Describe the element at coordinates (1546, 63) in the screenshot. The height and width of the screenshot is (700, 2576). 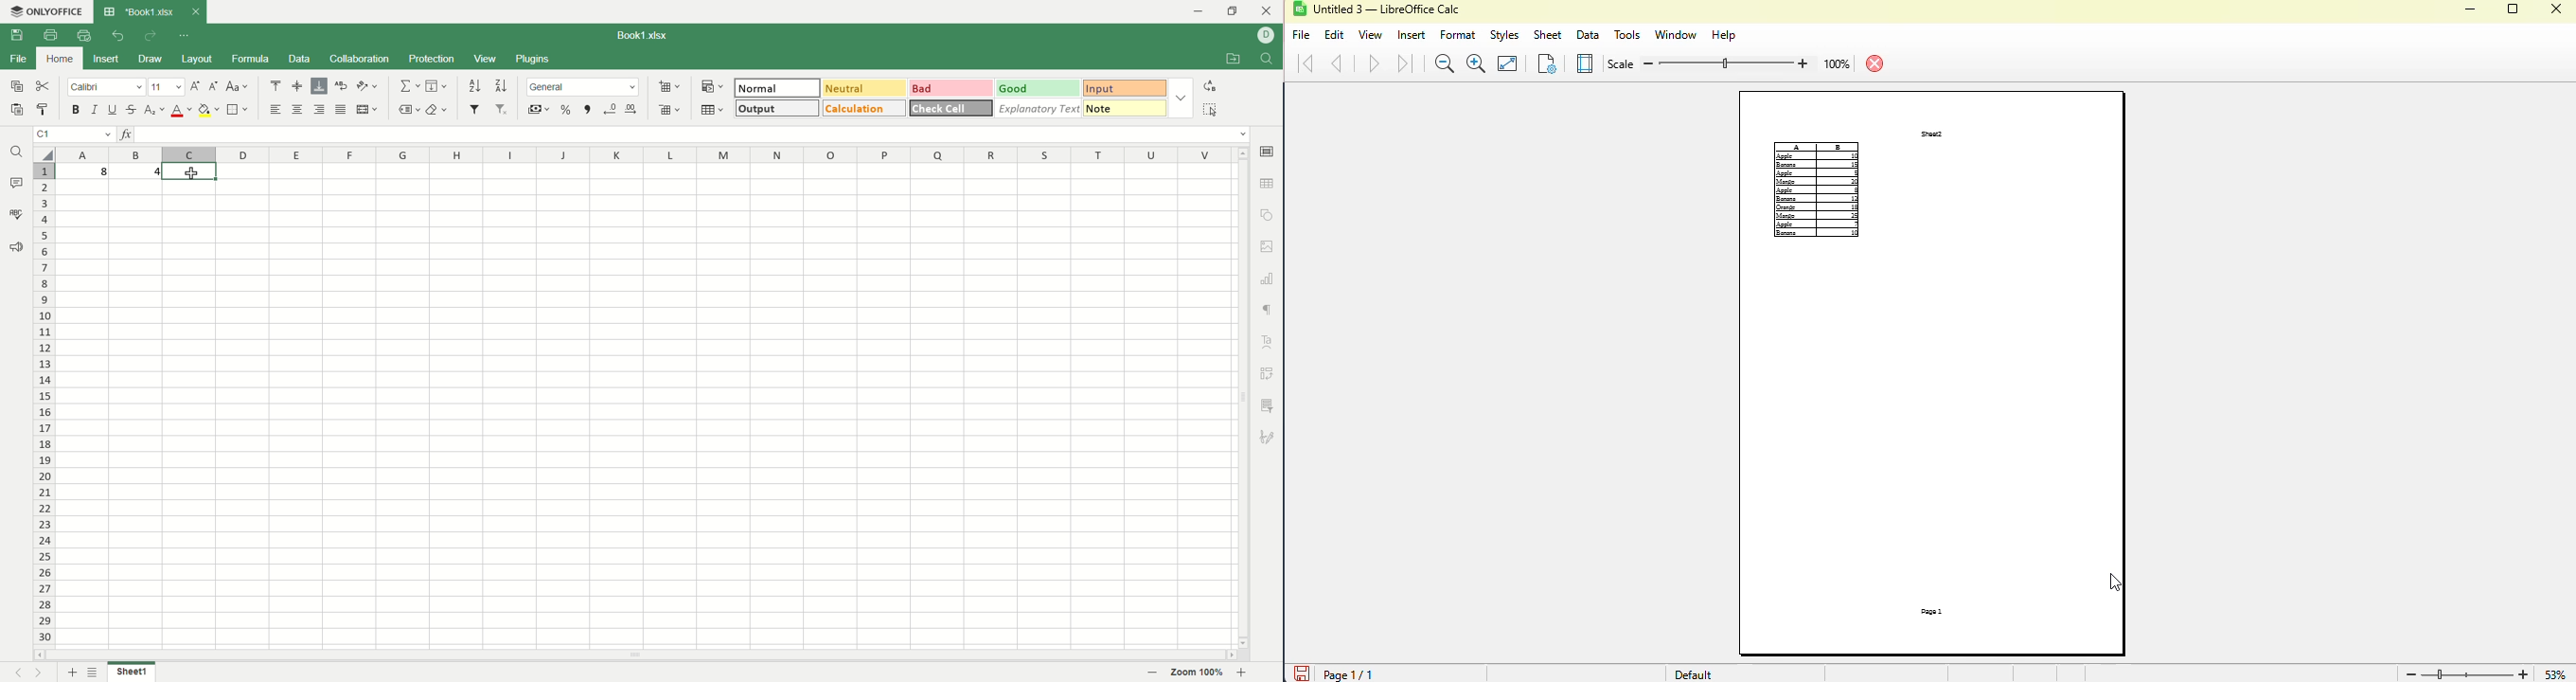
I see `format page` at that location.